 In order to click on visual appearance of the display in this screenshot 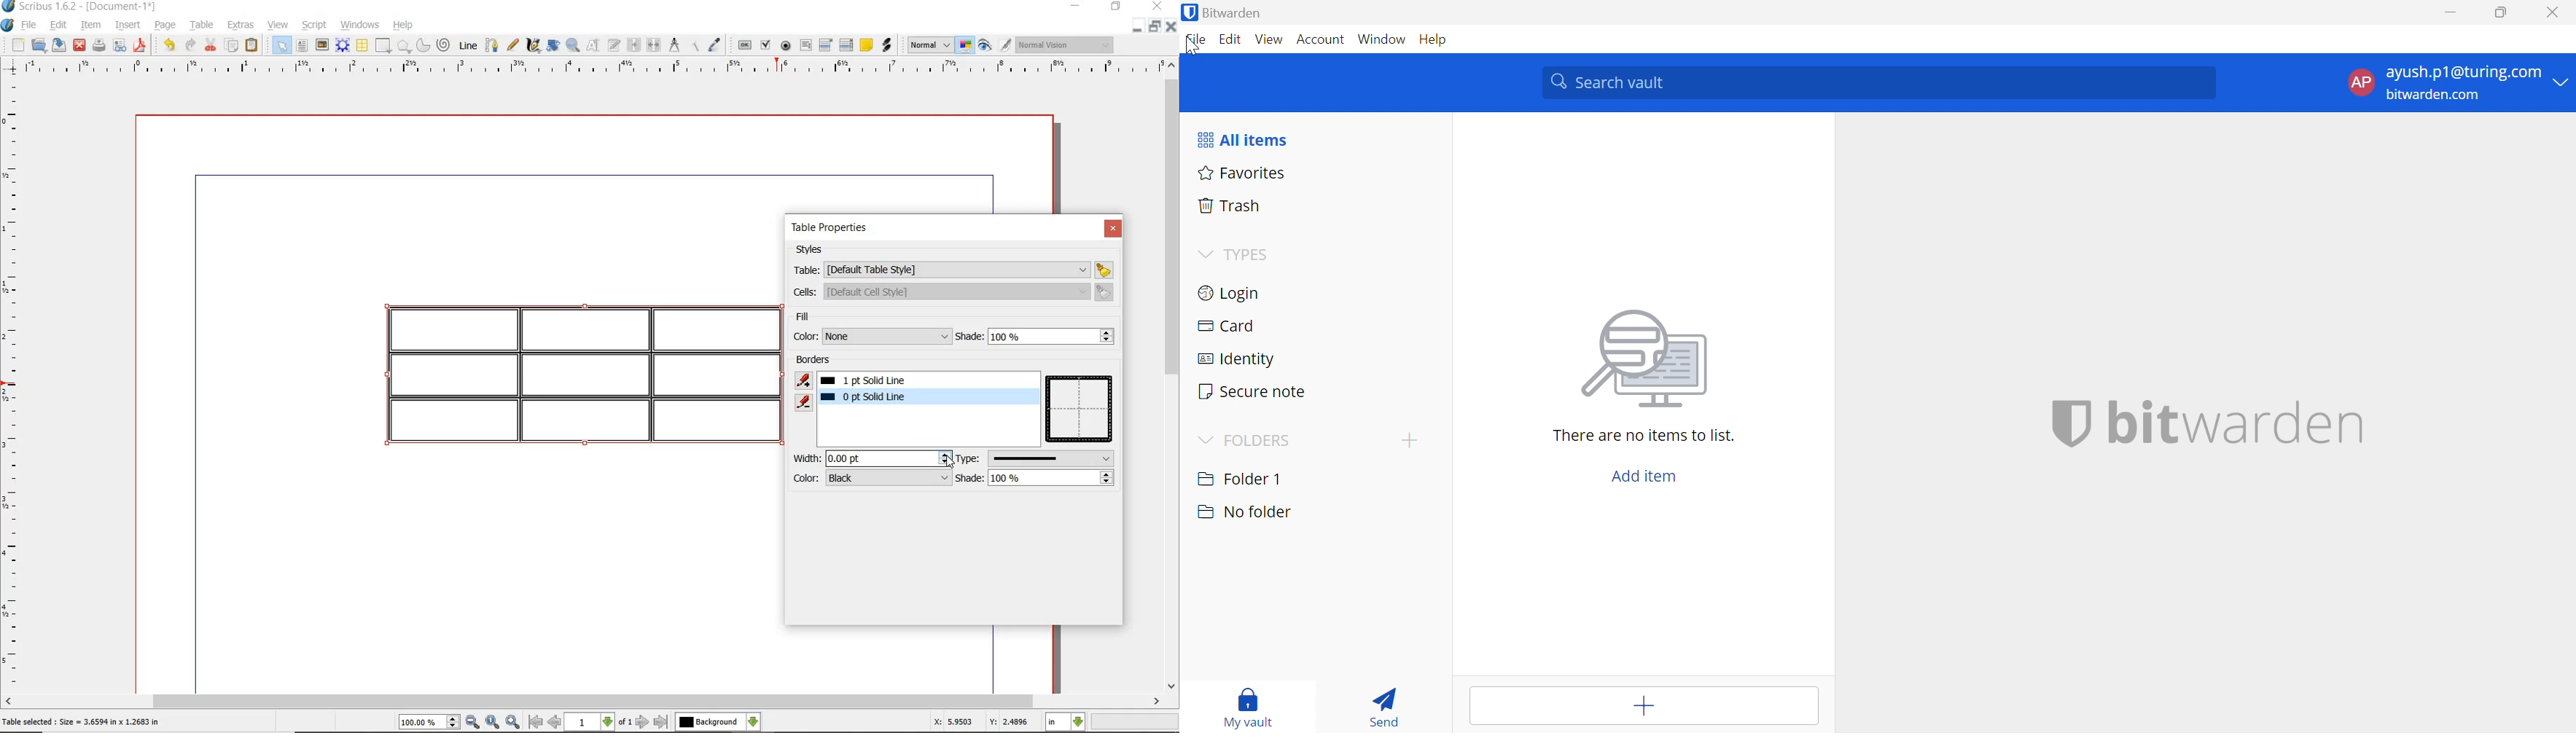, I will do `click(1070, 46)`.